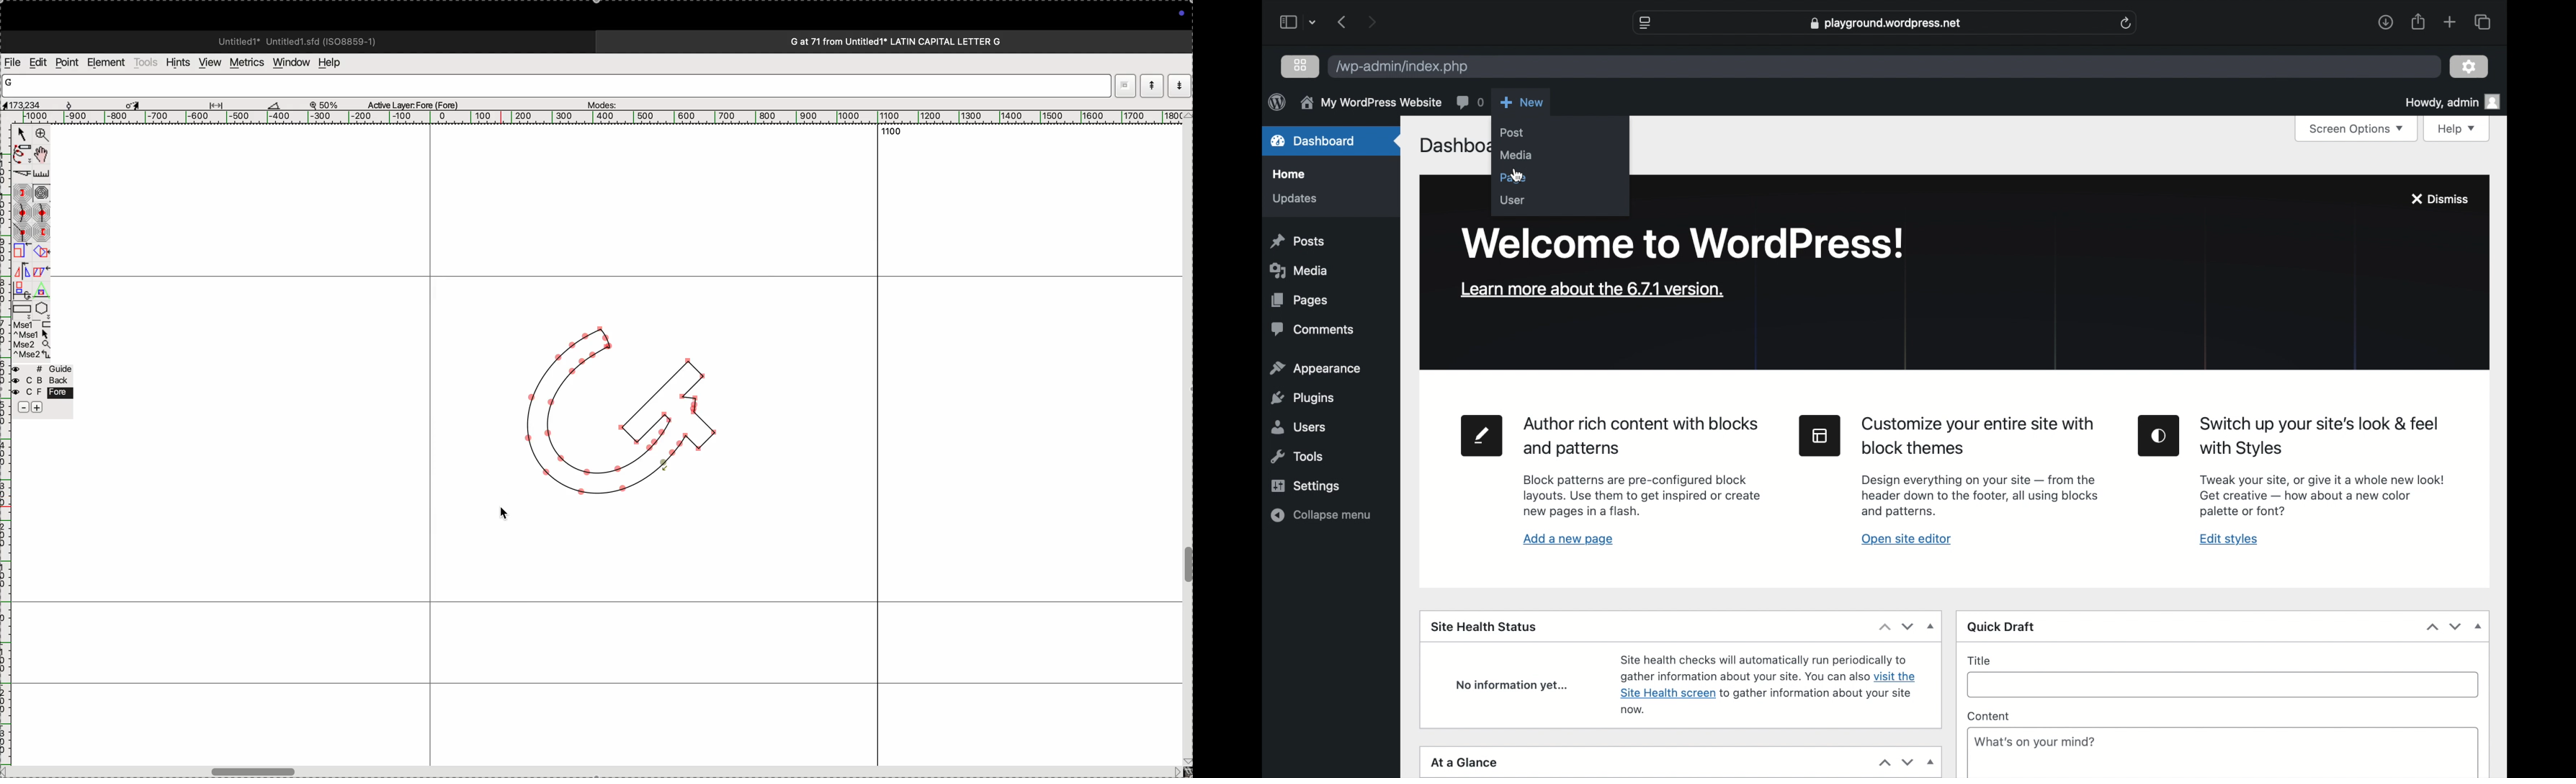  I want to click on site editor, so click(1820, 436).